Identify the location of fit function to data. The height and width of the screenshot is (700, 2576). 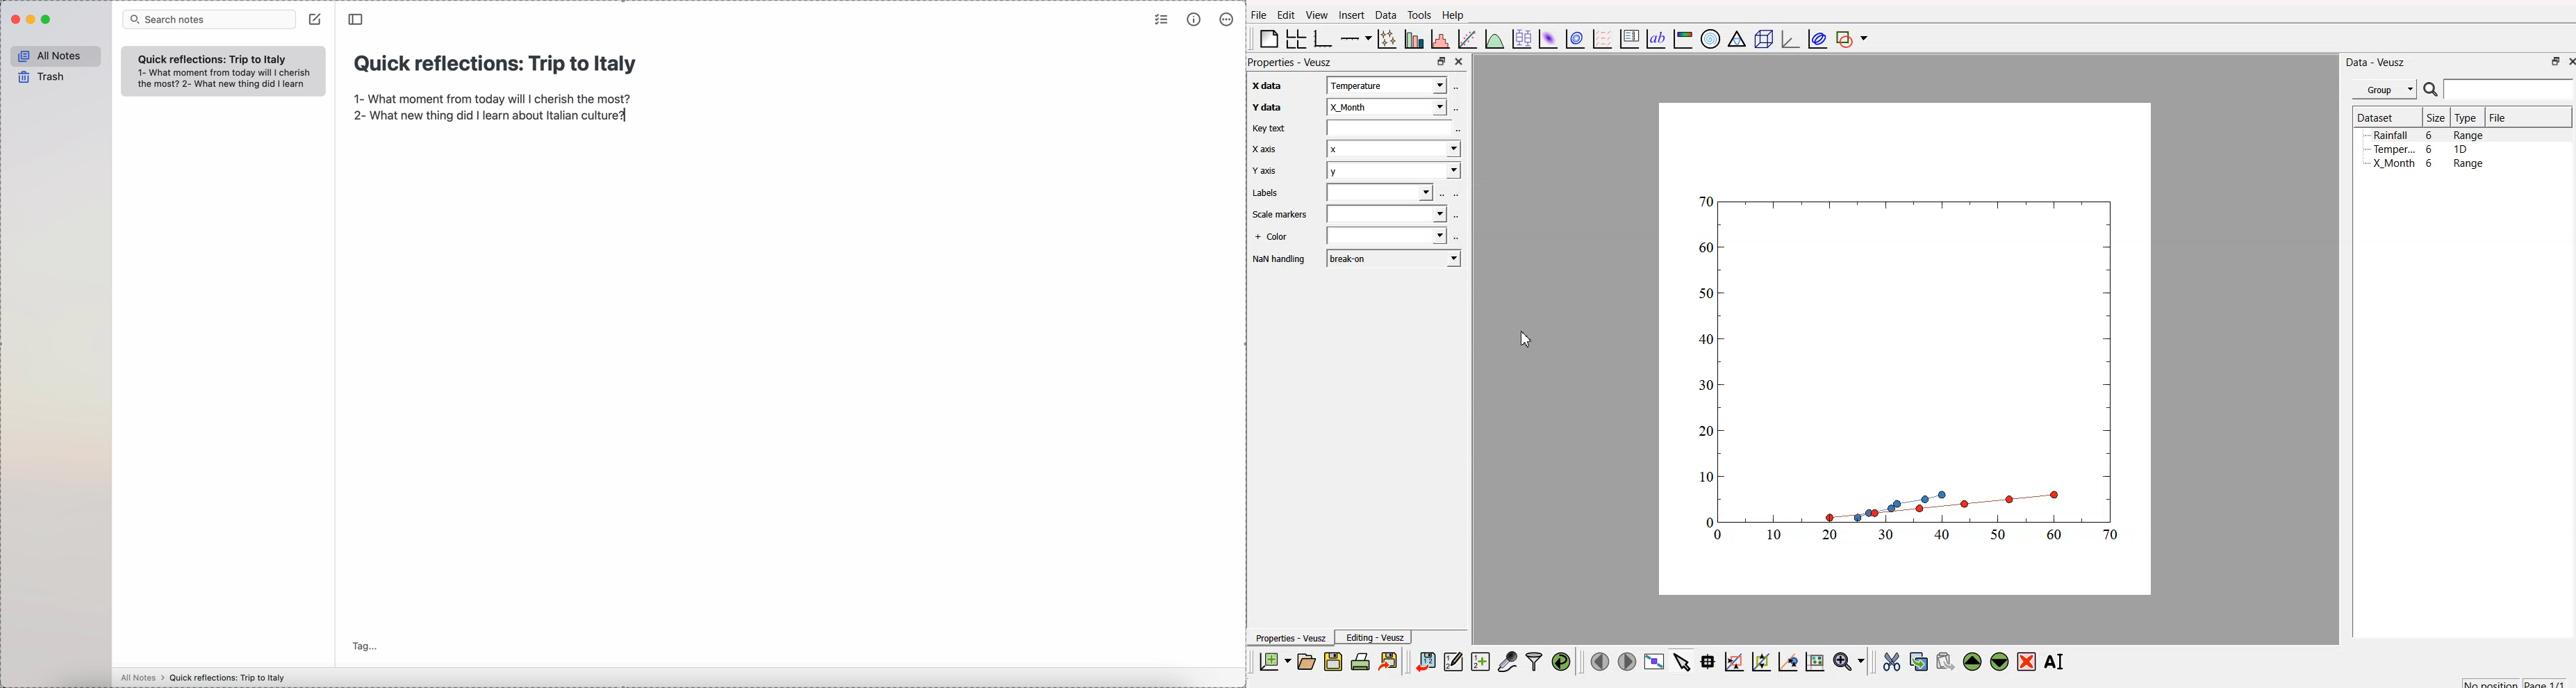
(1467, 40).